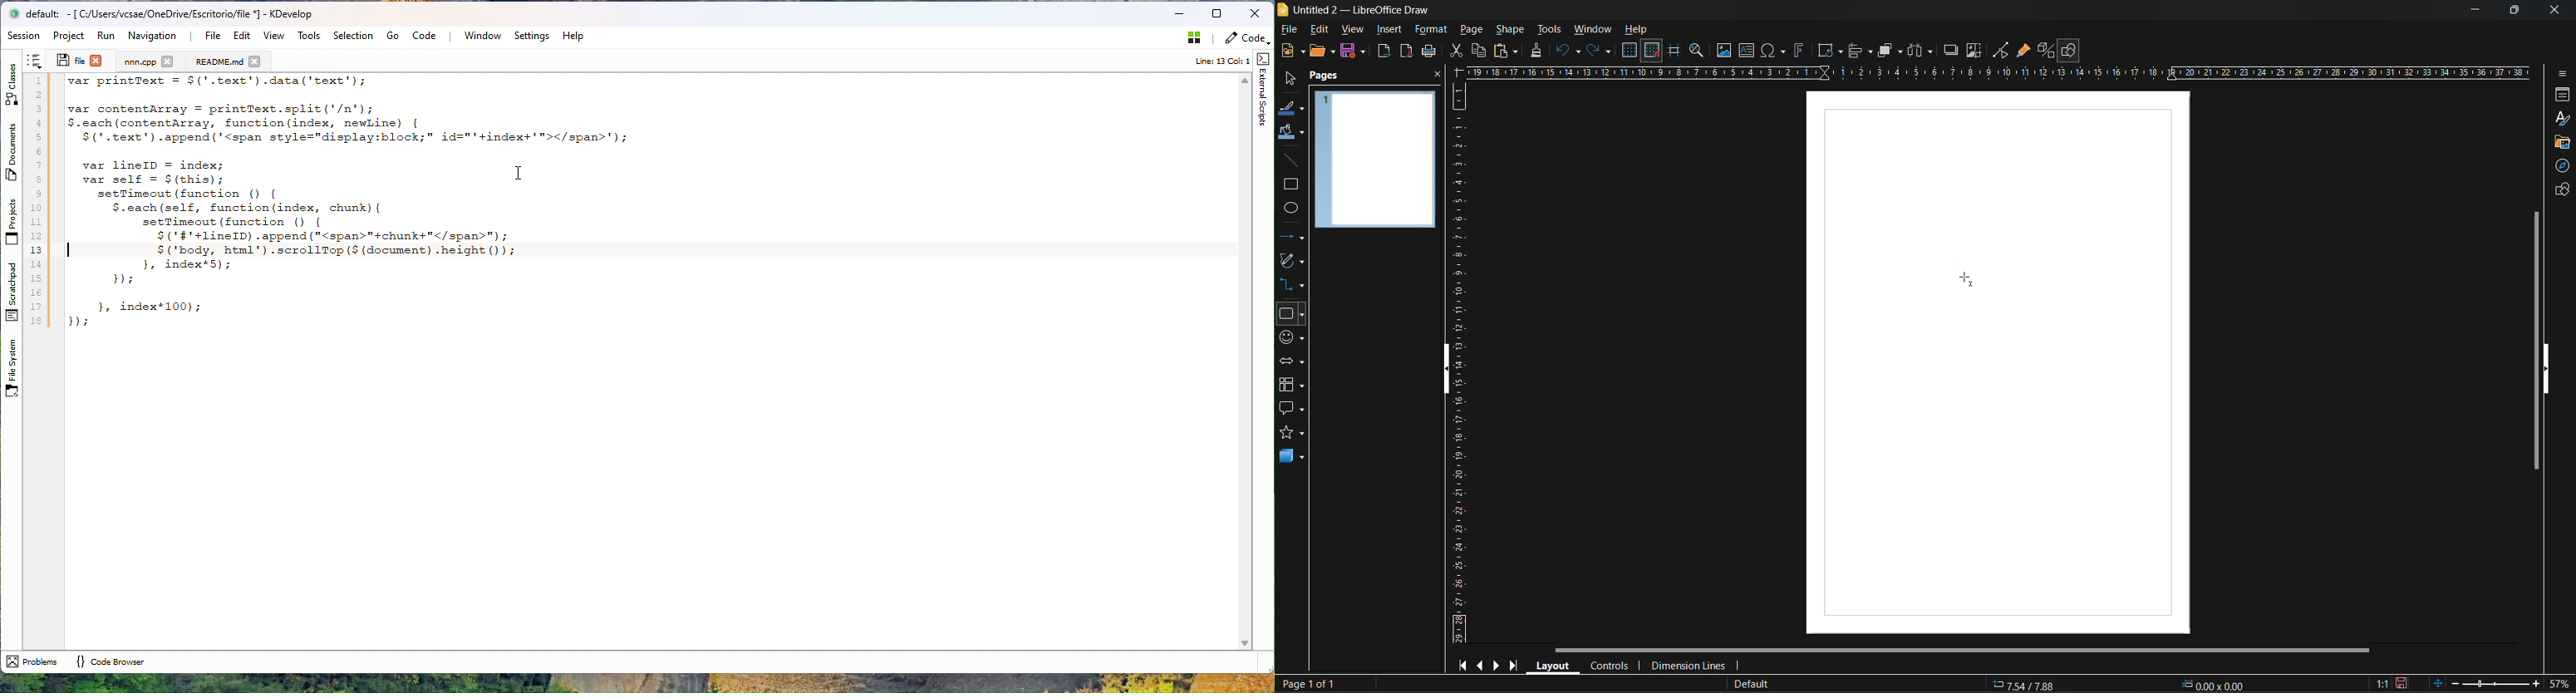 Image resolution: width=2576 pixels, height=700 pixels. I want to click on page, so click(2000, 364).